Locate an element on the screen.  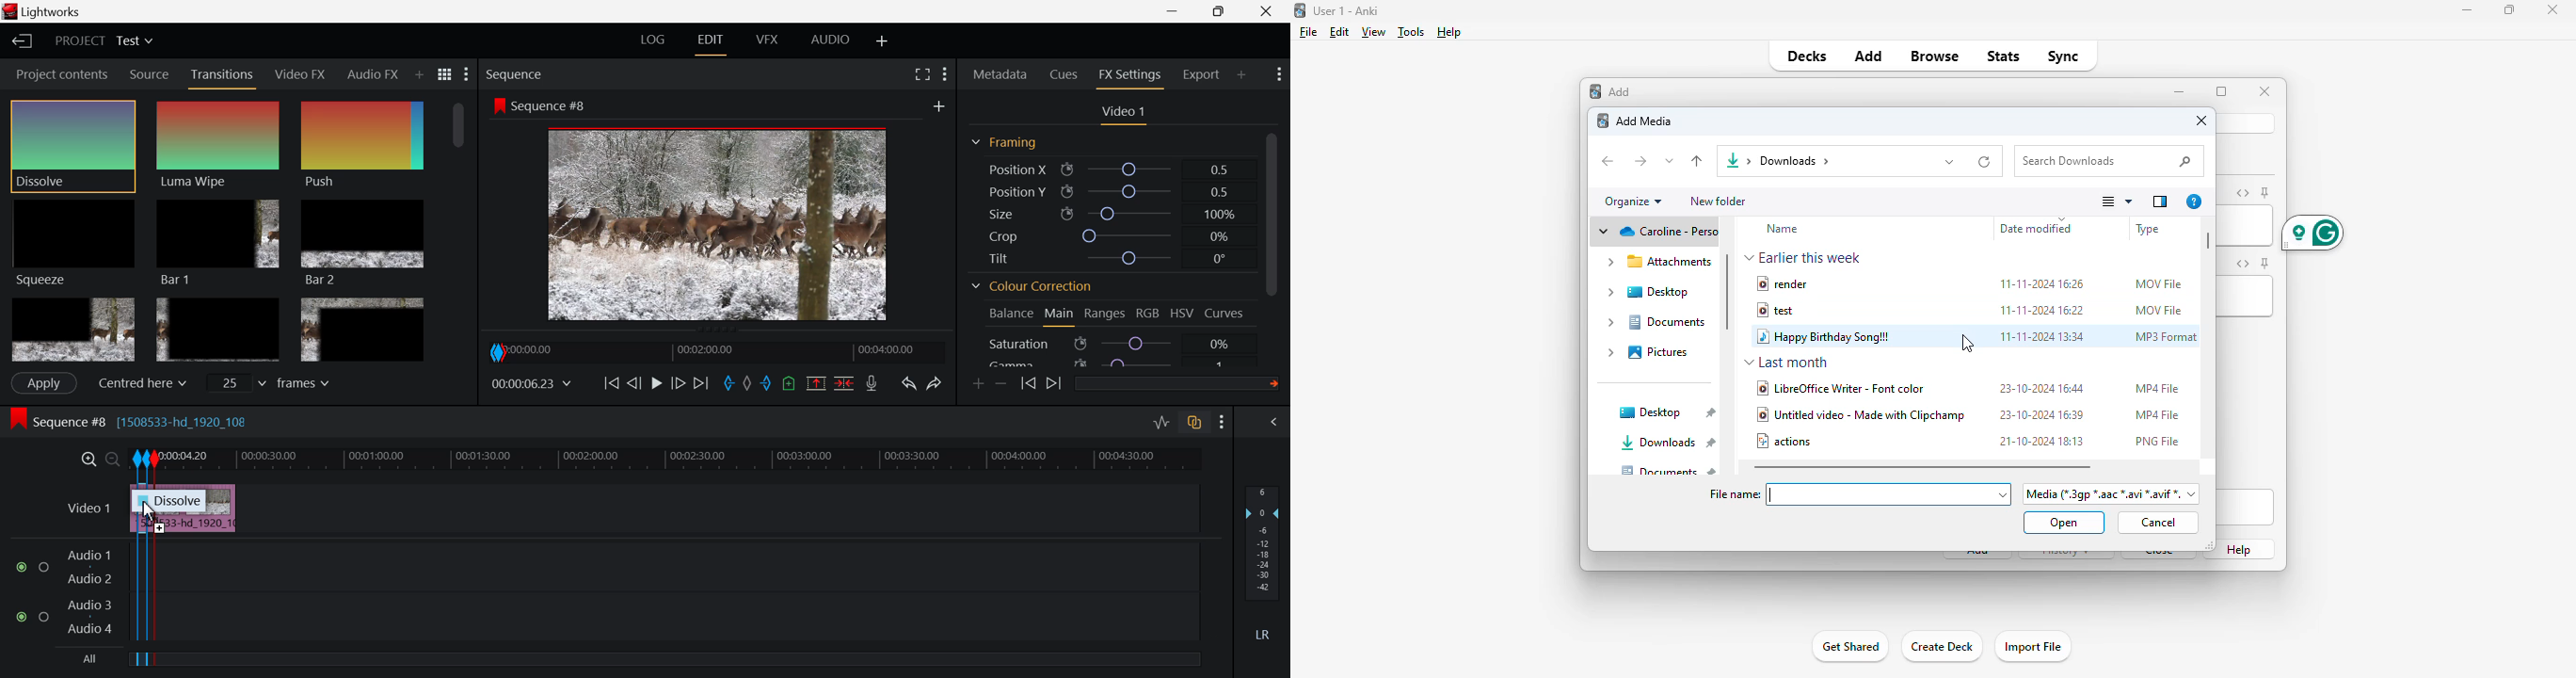
Redo is located at coordinates (936, 380).